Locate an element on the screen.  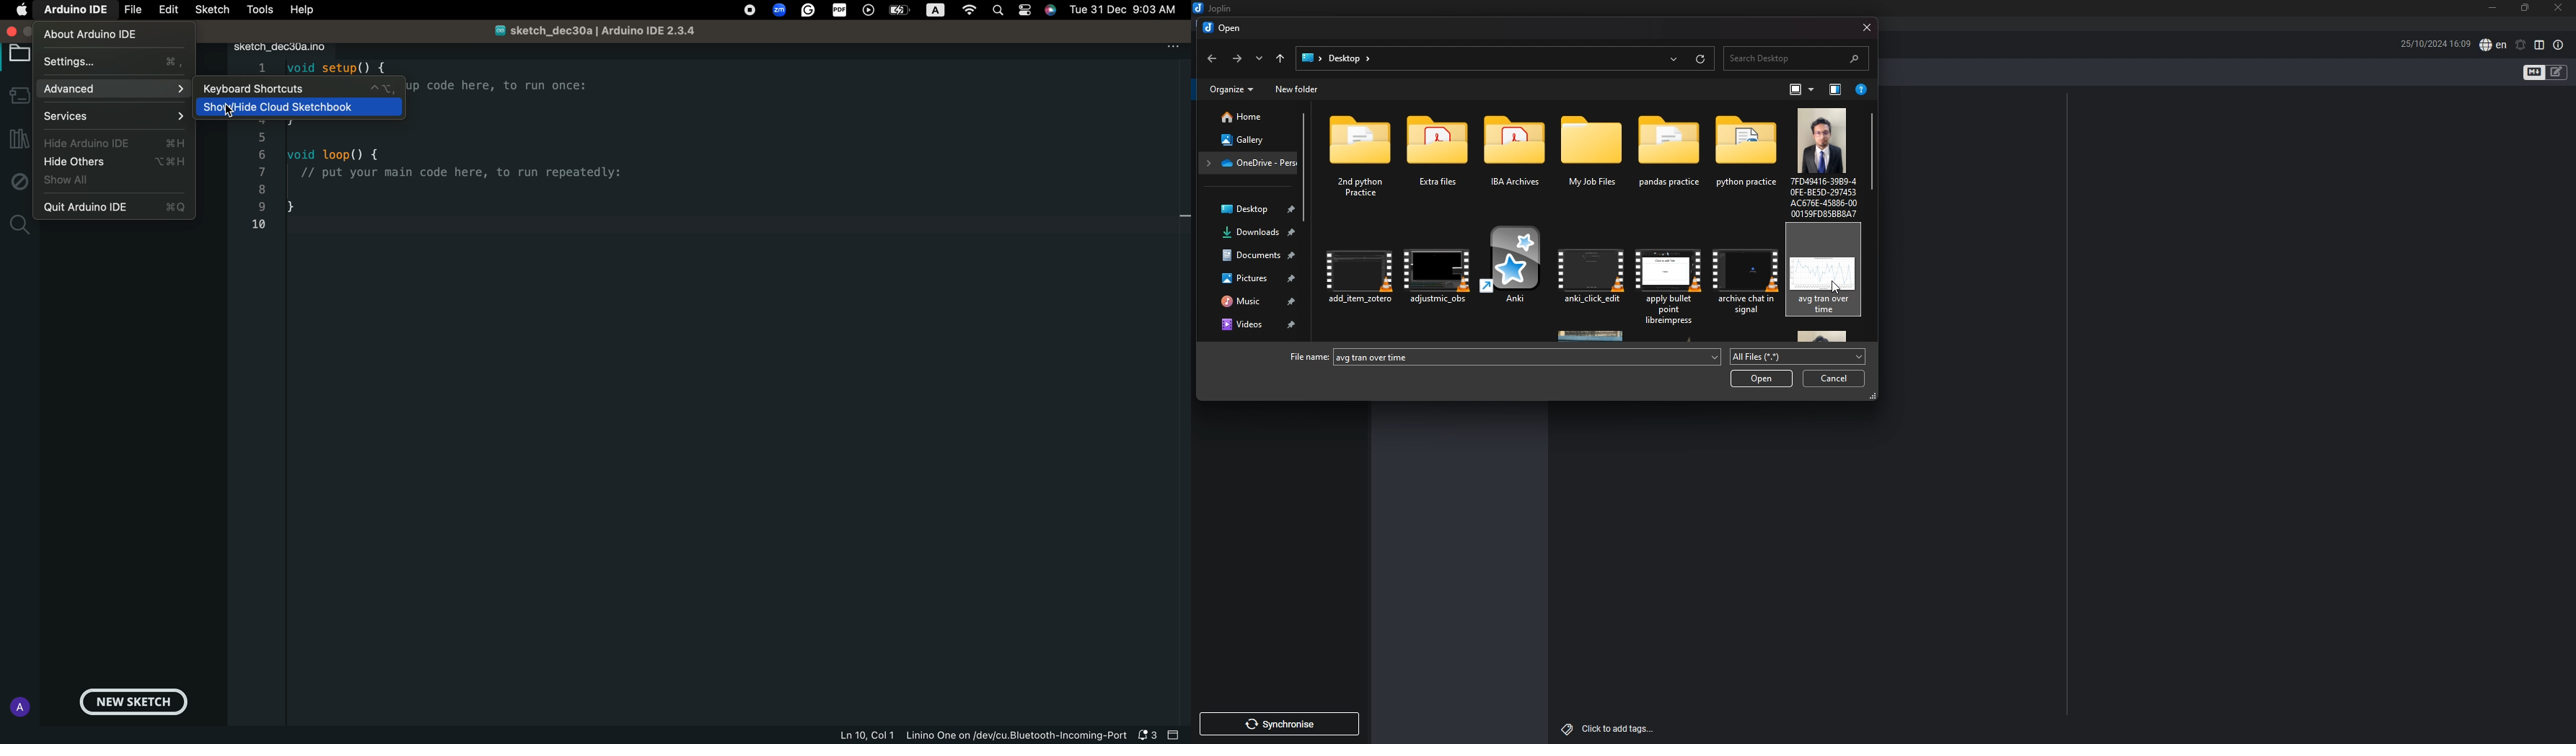
desktop is located at coordinates (1249, 208).